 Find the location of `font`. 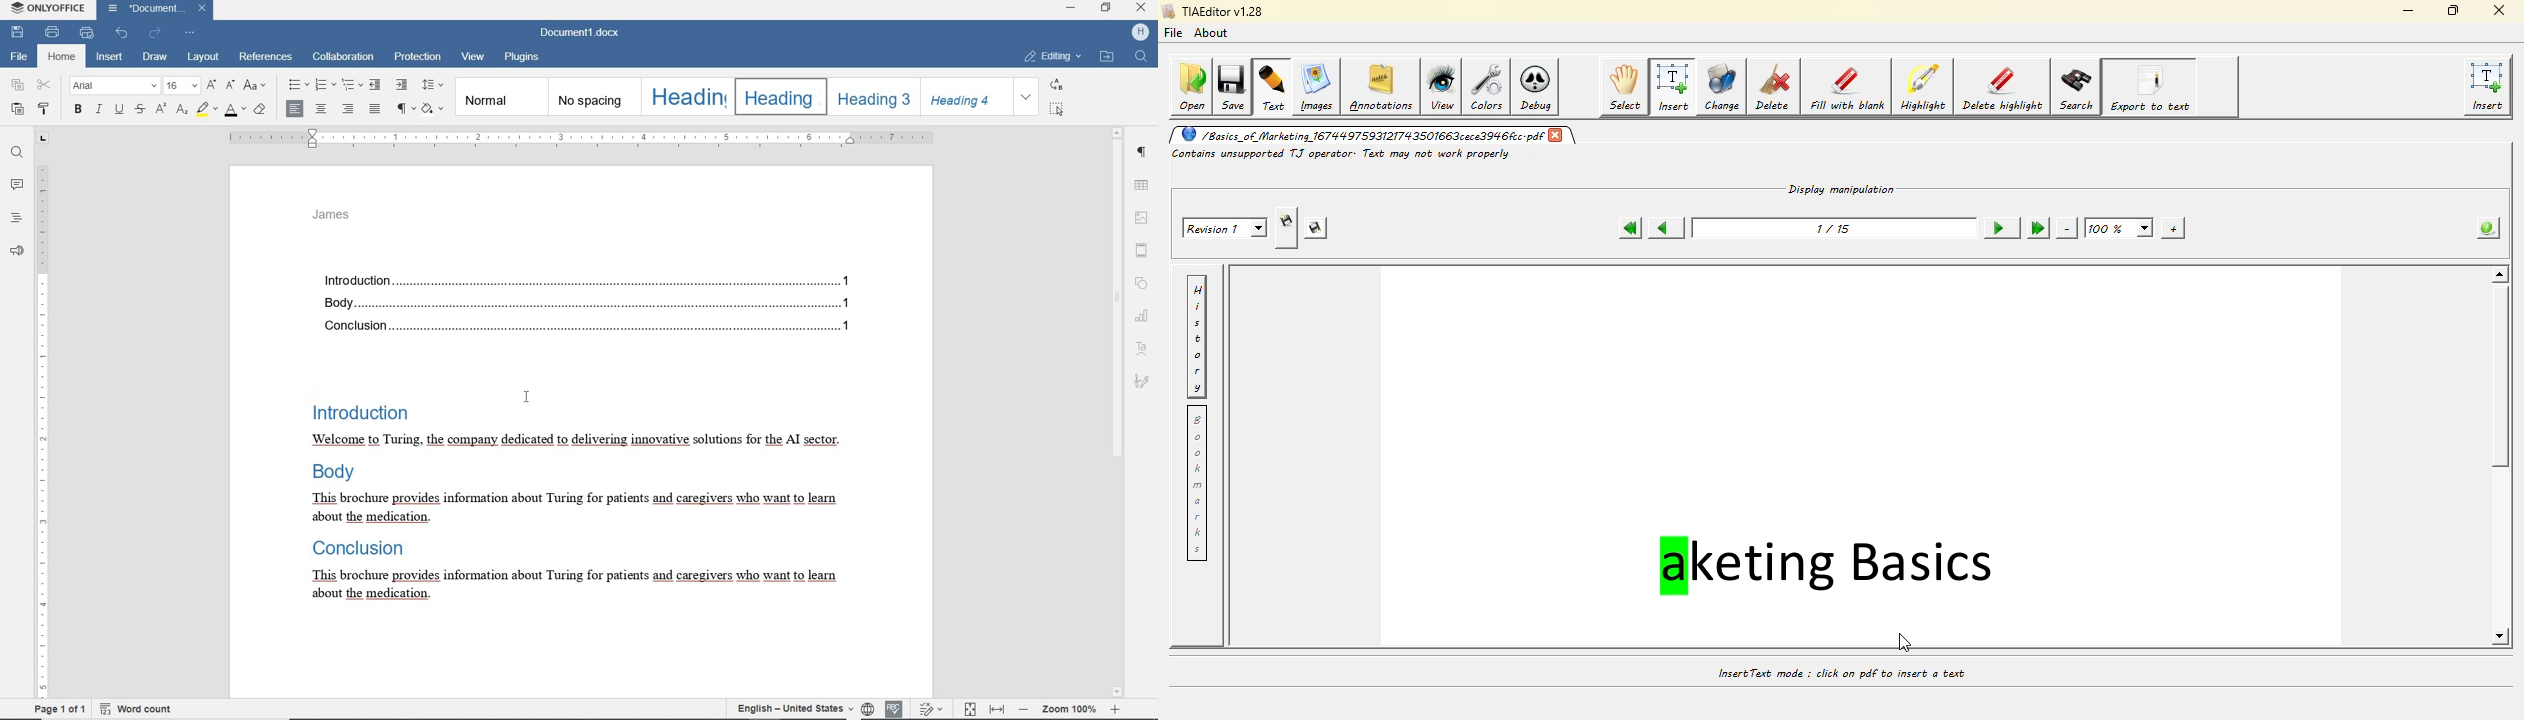

font is located at coordinates (115, 86).